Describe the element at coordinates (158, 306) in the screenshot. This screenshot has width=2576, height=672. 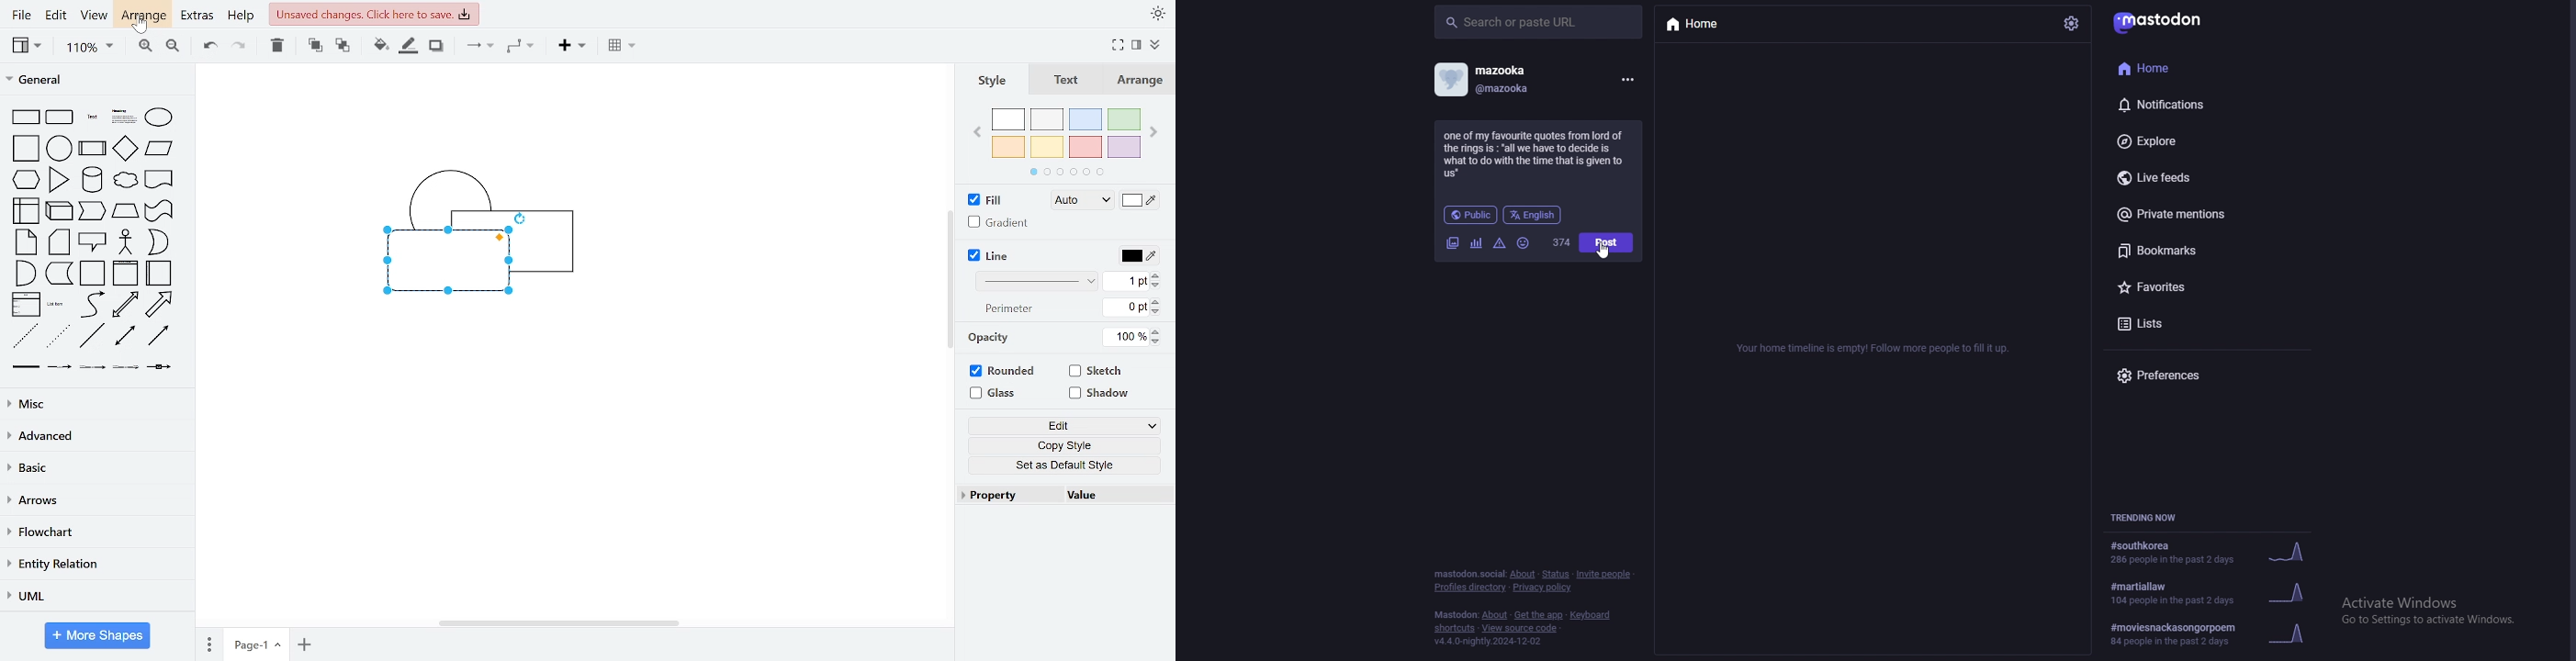
I see `arrow` at that location.